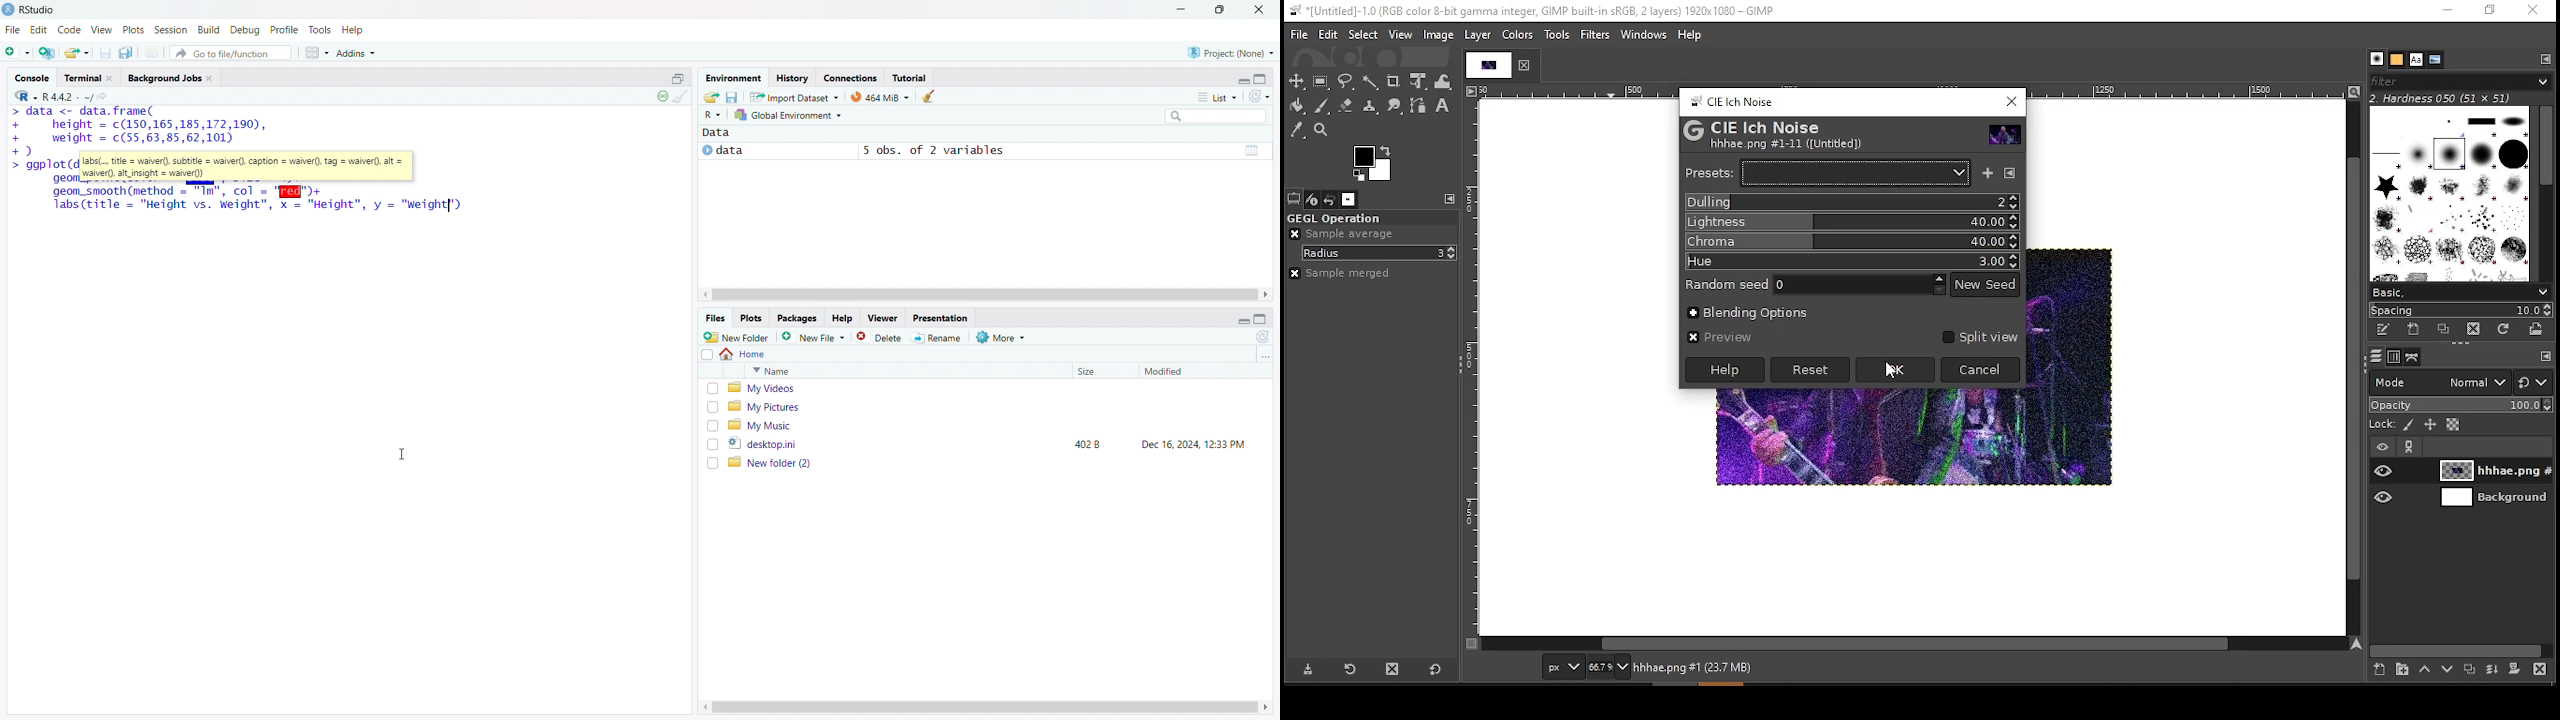 Image resolution: width=2576 pixels, height=728 pixels. What do you see at coordinates (38, 10) in the screenshot?
I see `rstudio` at bounding box center [38, 10].